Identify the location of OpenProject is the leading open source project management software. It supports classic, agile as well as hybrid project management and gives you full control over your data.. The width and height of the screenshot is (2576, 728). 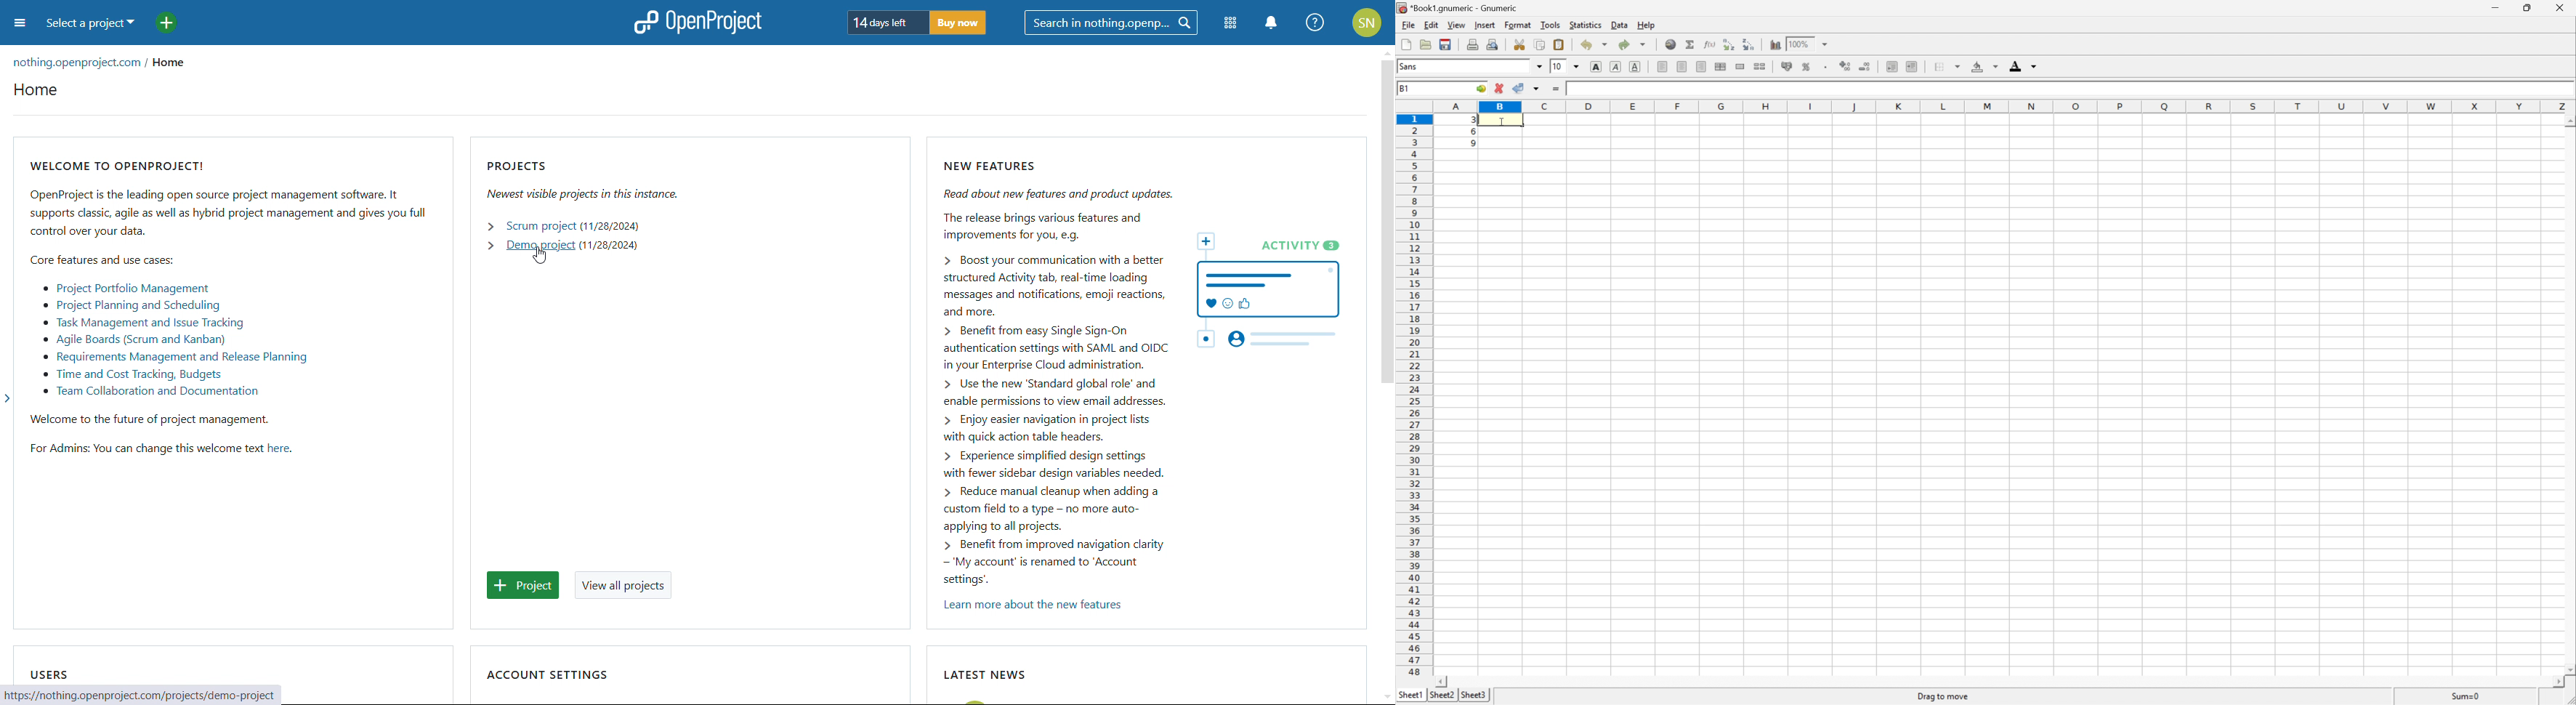
(225, 213).